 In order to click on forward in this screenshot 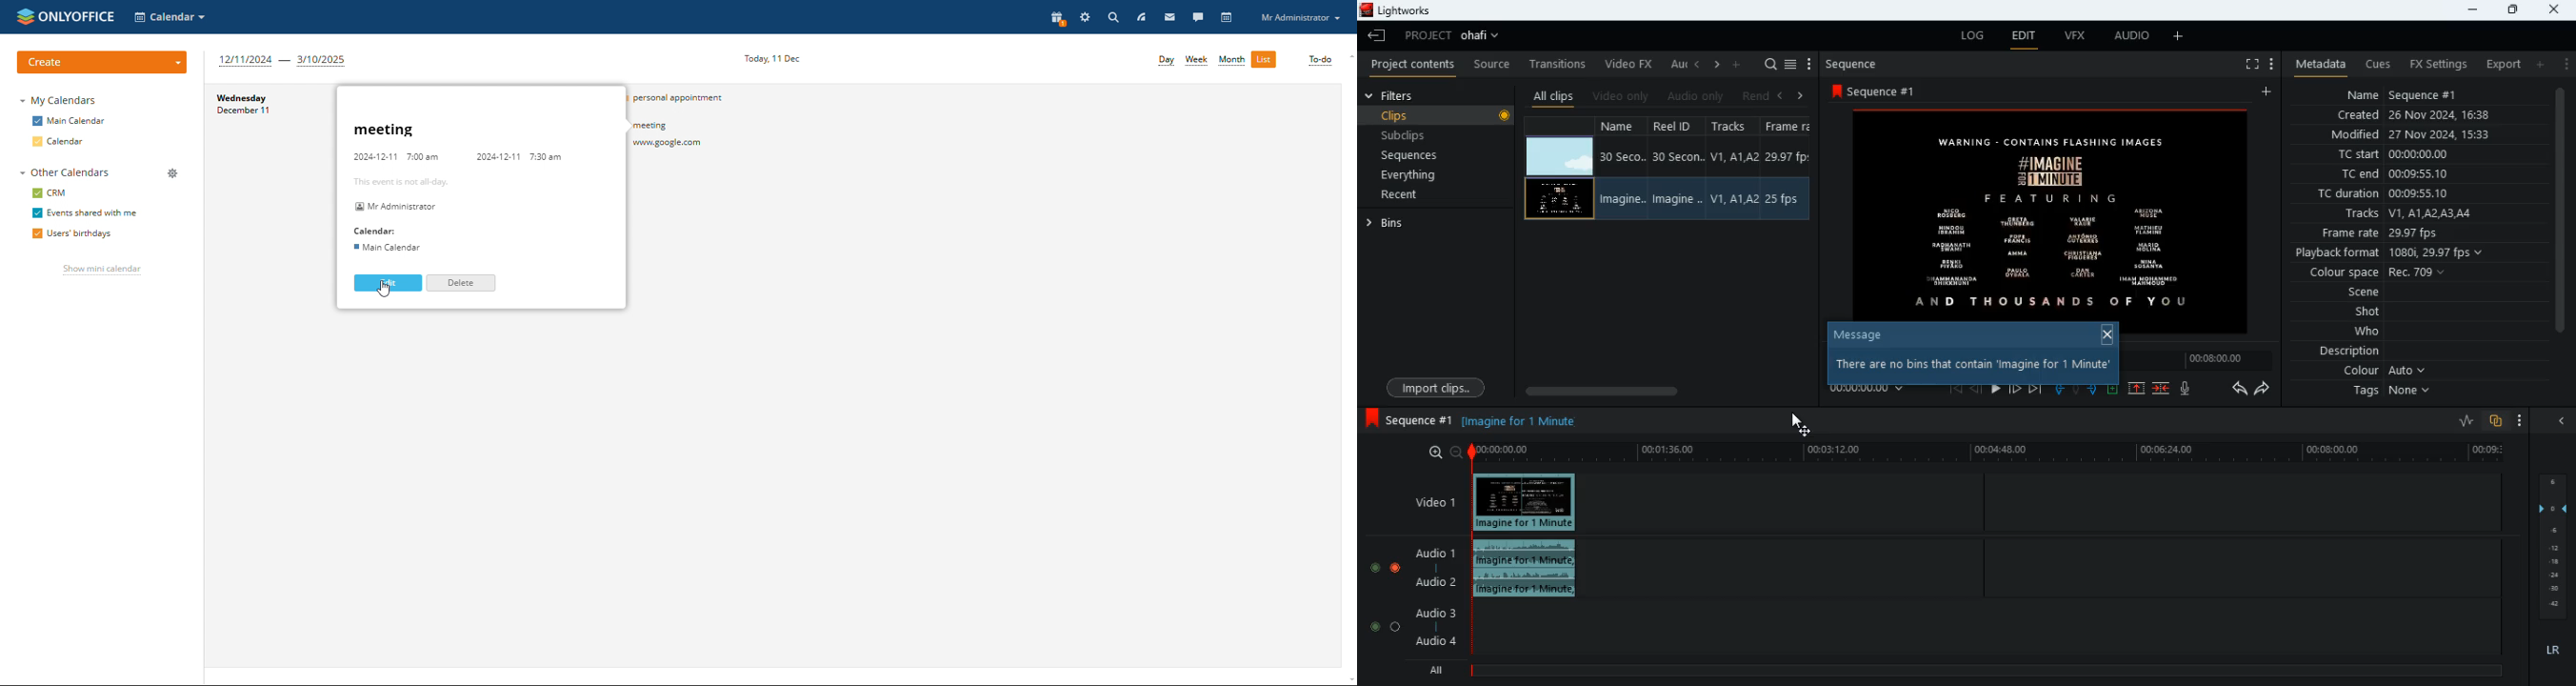, I will do `click(2266, 391)`.